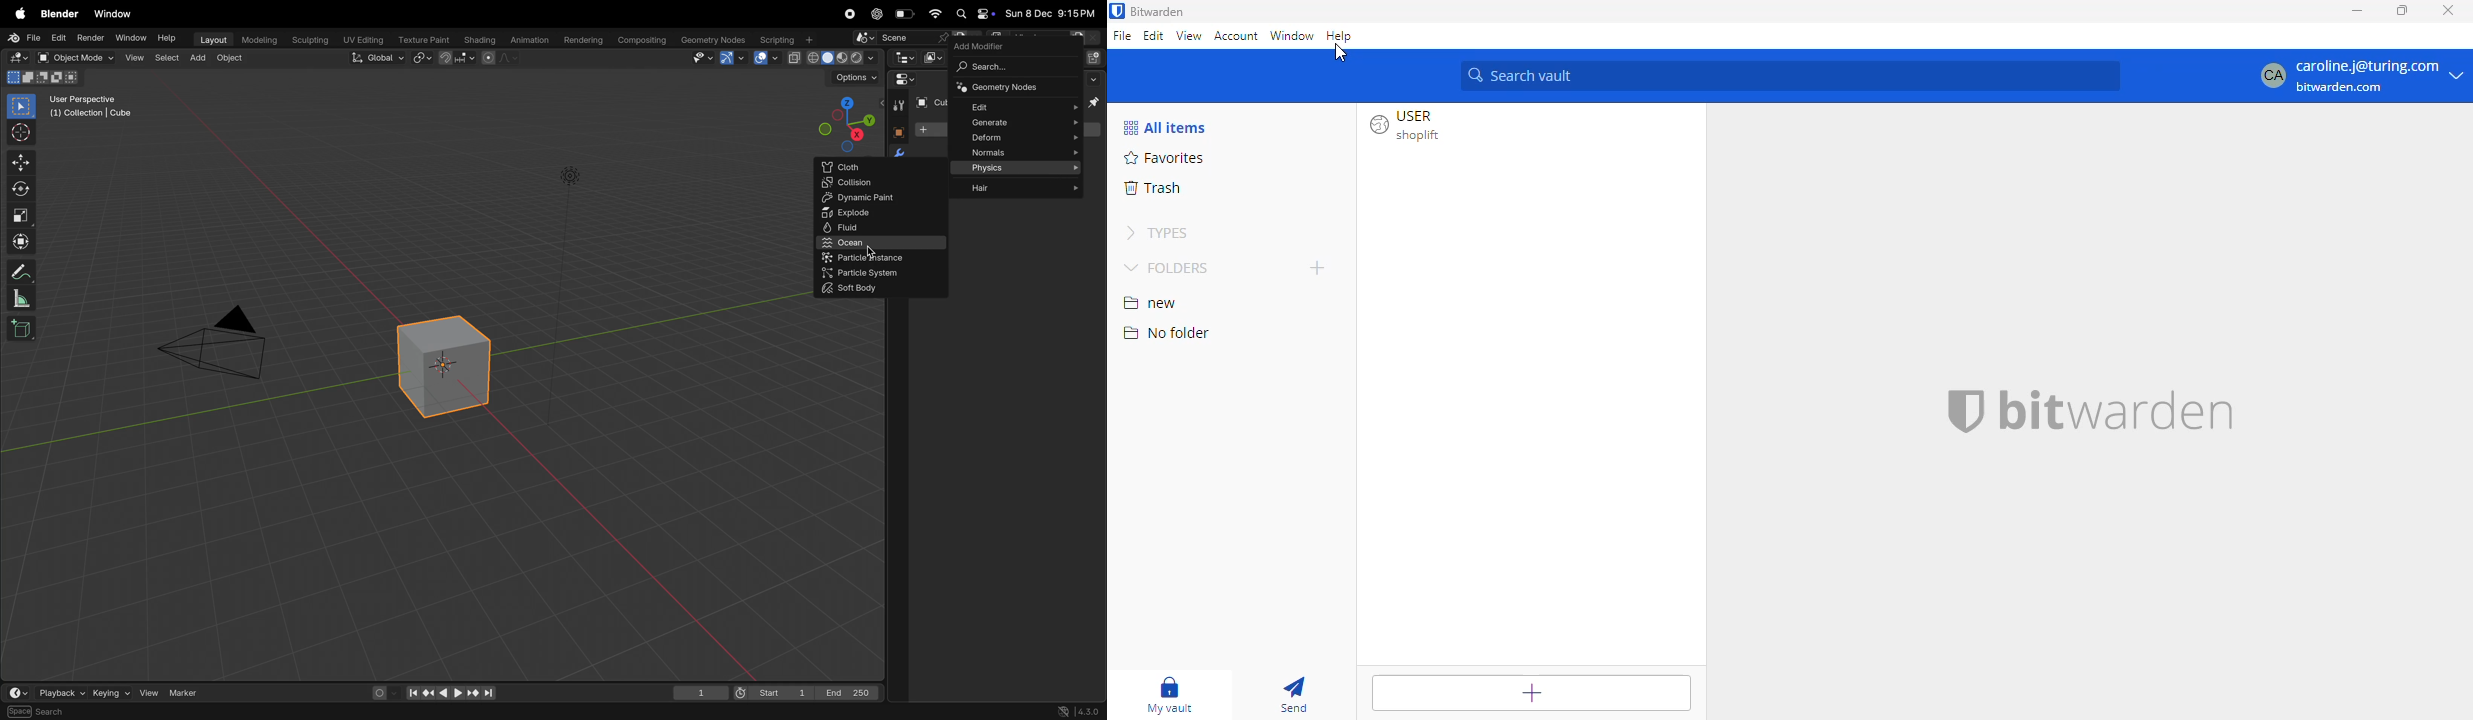 The image size is (2492, 728). What do you see at coordinates (168, 58) in the screenshot?
I see `select` at bounding box center [168, 58].